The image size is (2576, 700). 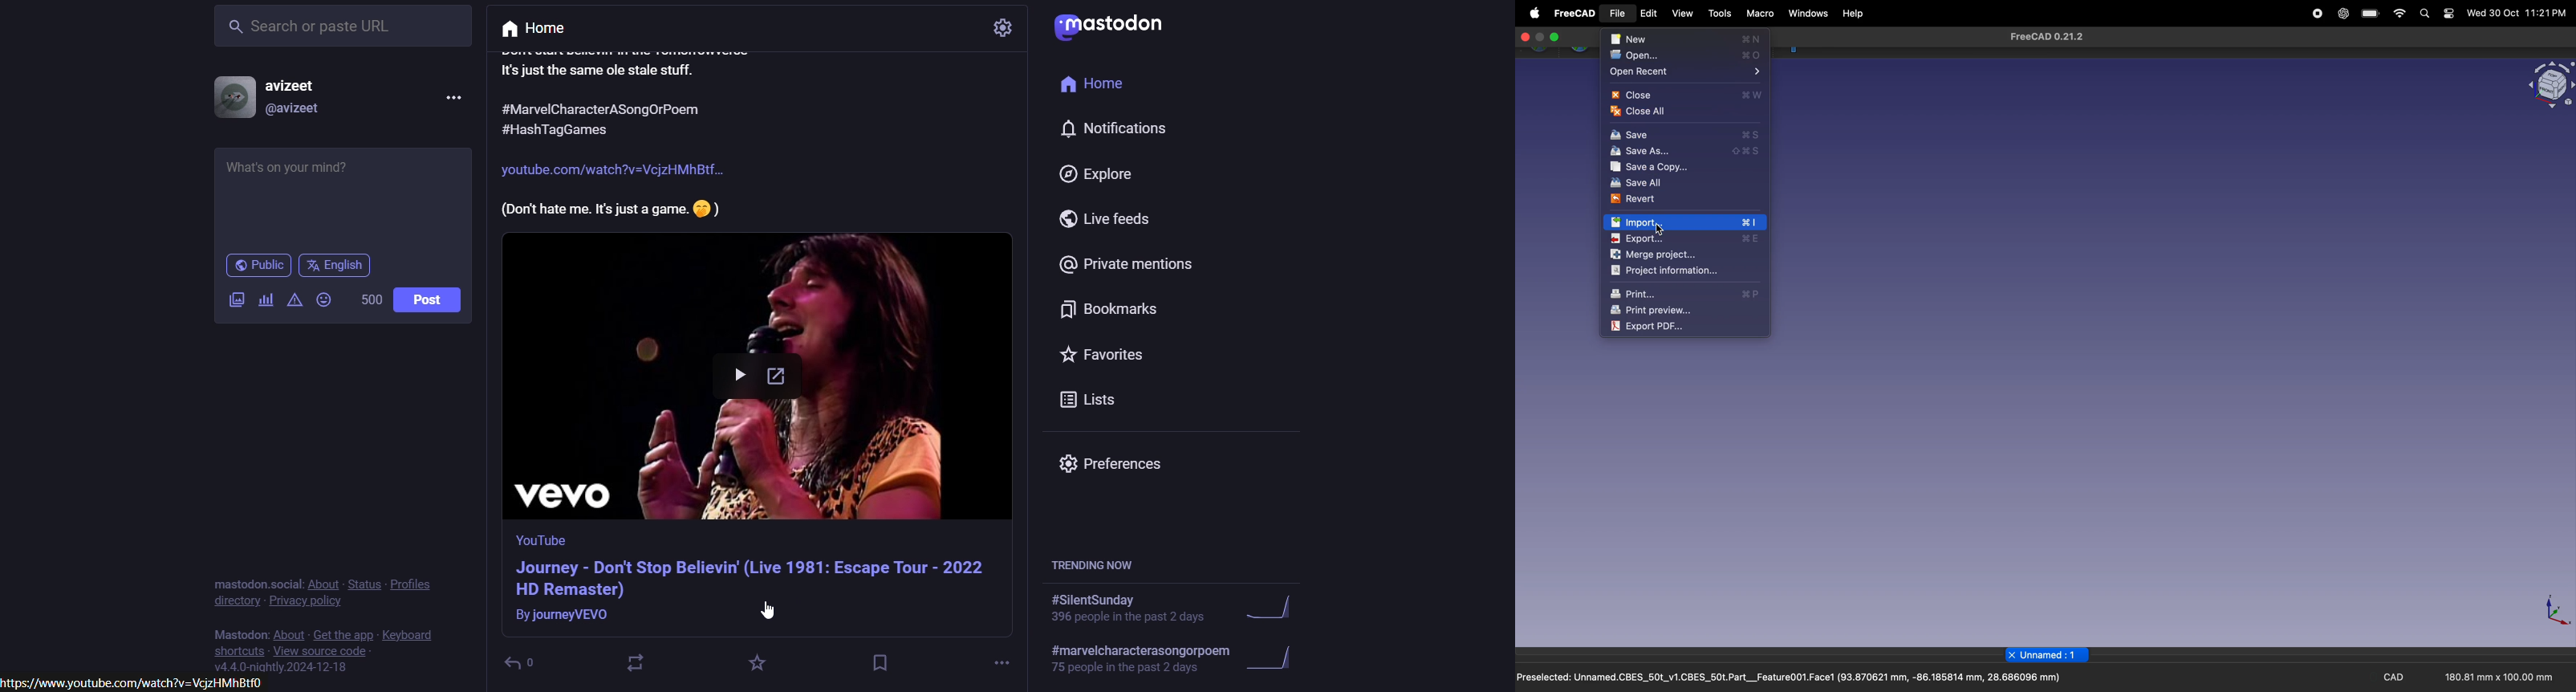 I want to click on bookmark, so click(x=876, y=661).